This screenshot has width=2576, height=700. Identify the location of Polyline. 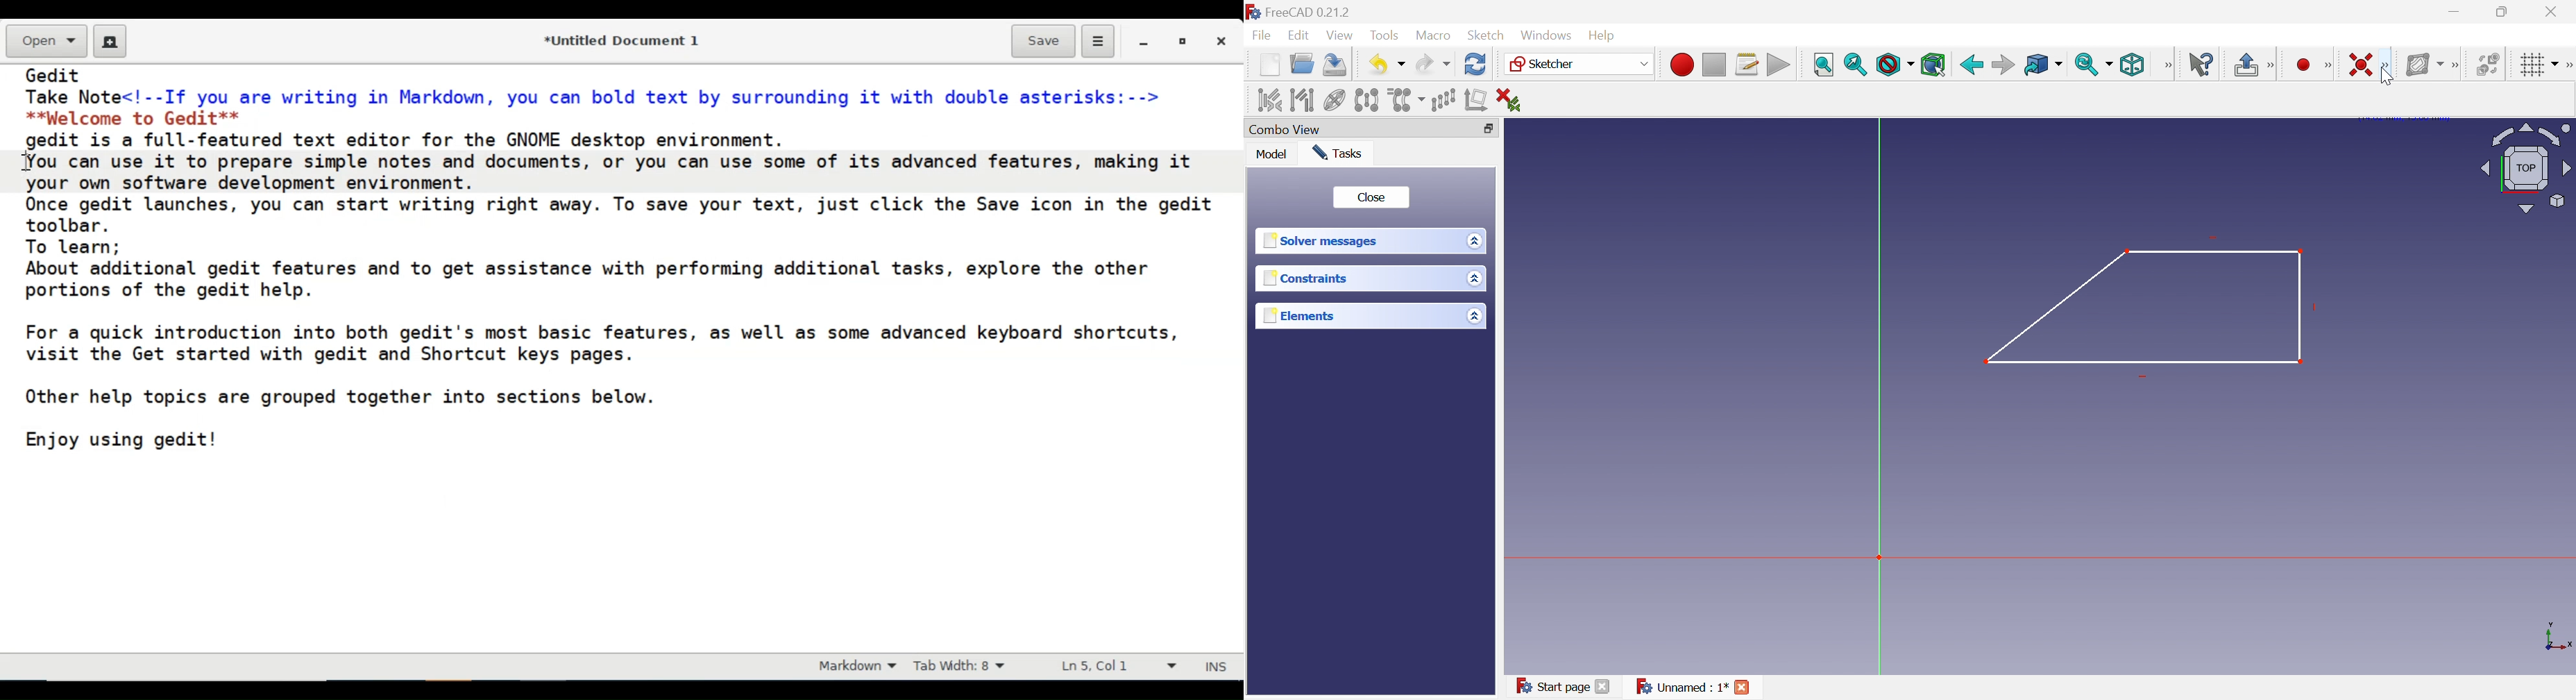
(2153, 310).